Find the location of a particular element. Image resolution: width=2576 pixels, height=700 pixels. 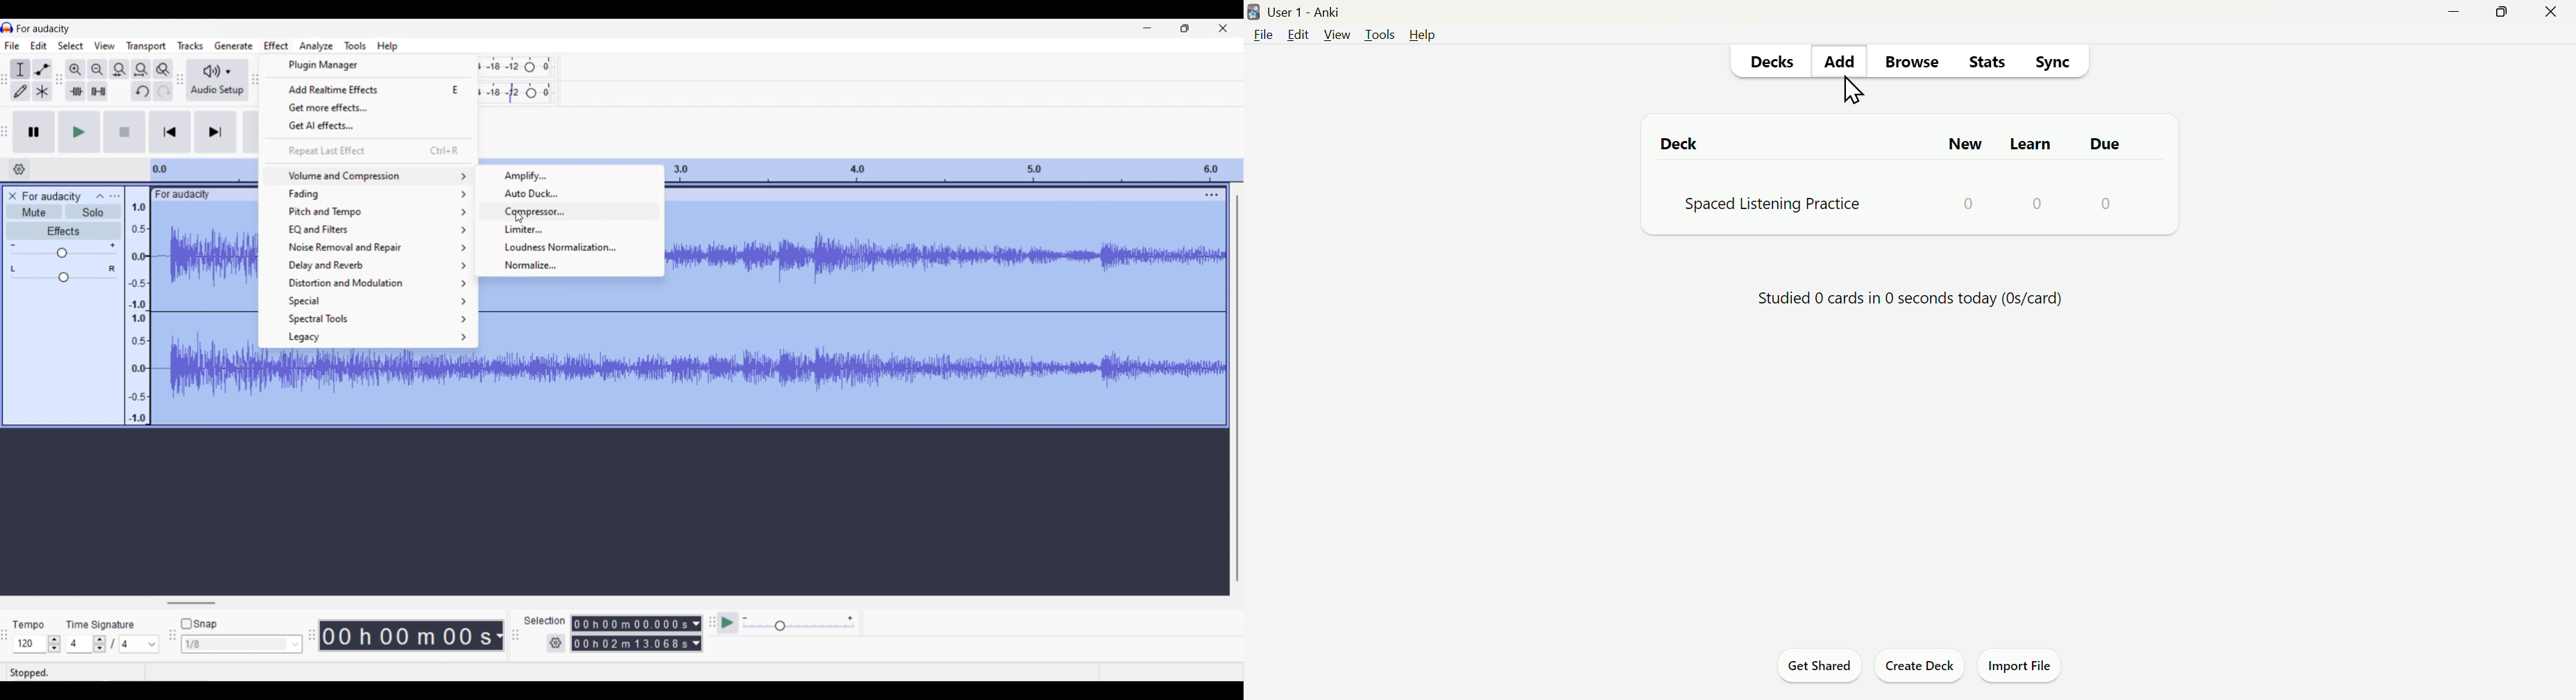

Minimize is located at coordinates (2455, 15).